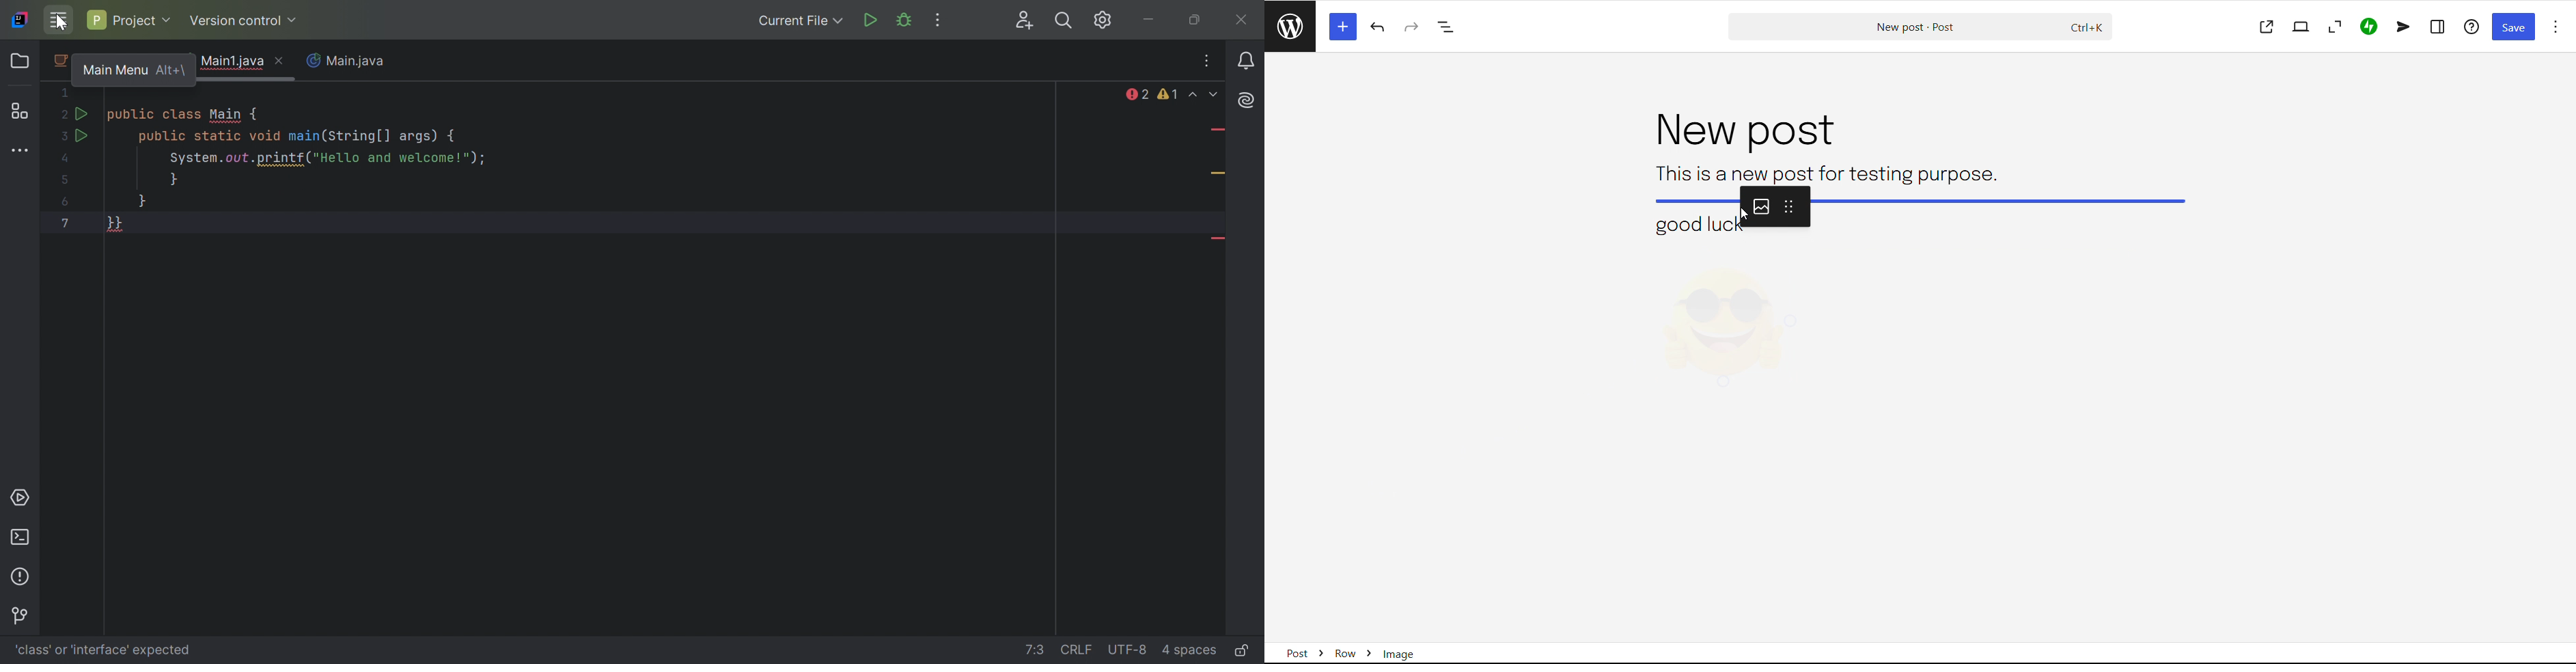 Image resolution: width=2576 pixels, height=672 pixels. I want to click on jetpack, so click(2368, 27).